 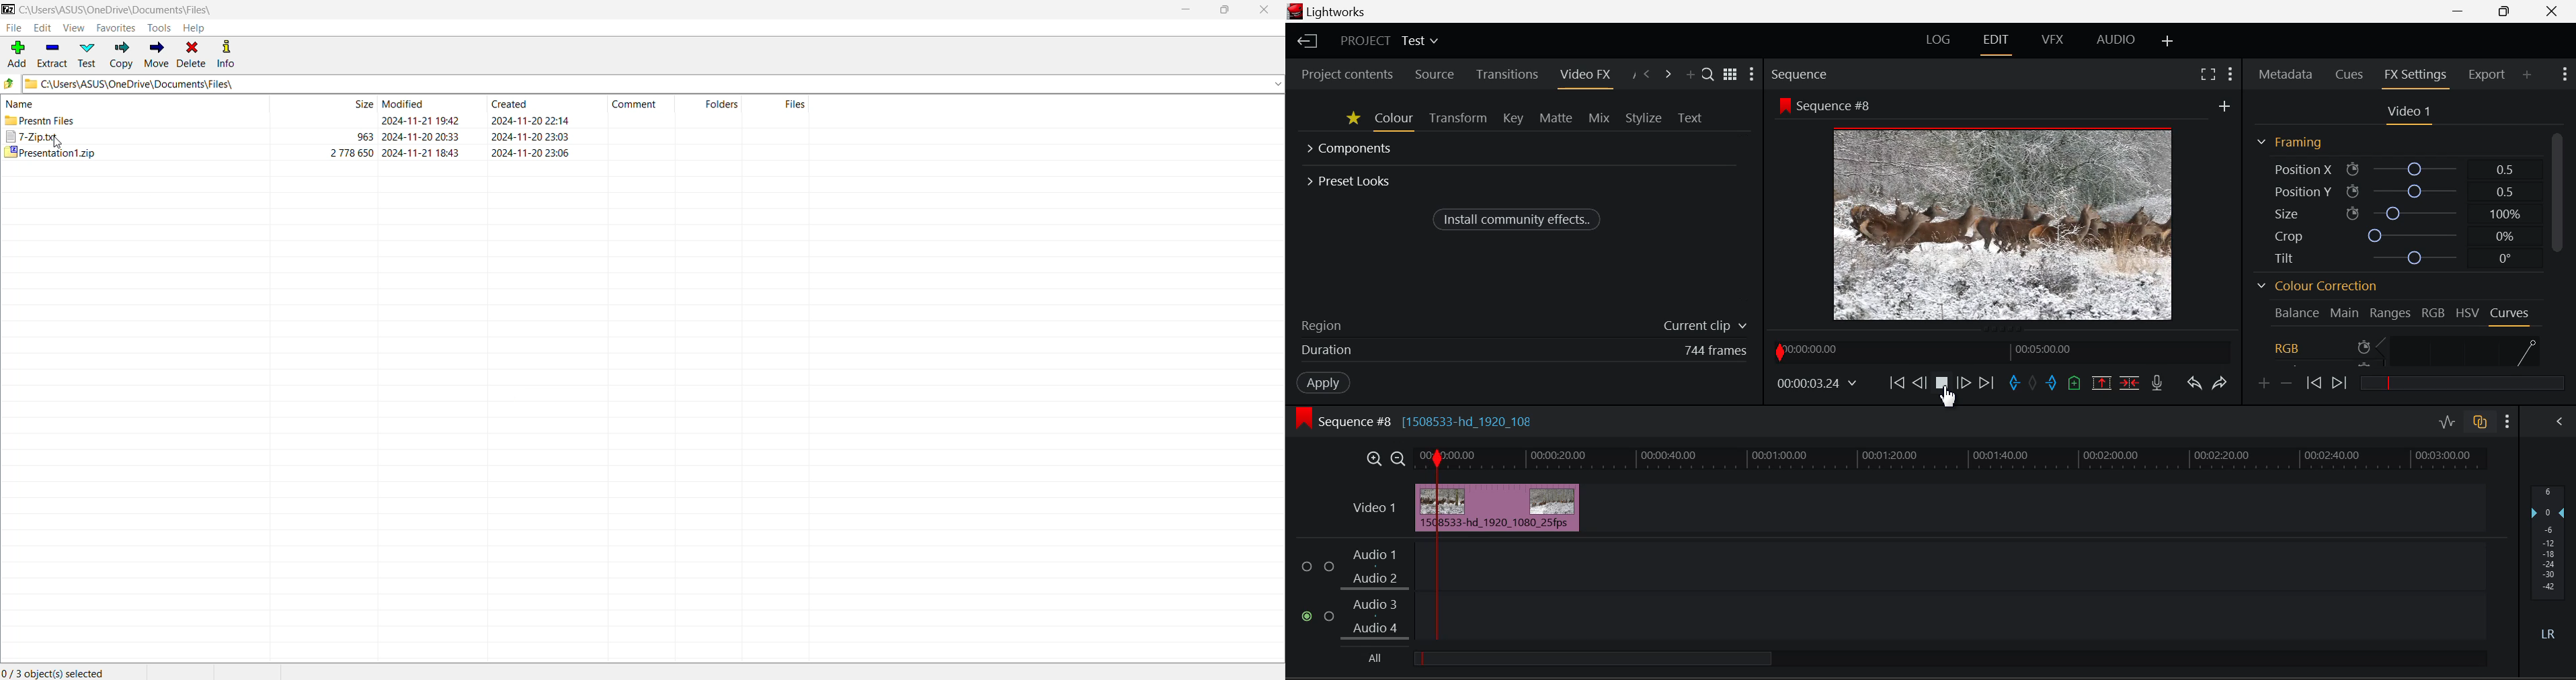 I want to click on Stylize, so click(x=1643, y=117).